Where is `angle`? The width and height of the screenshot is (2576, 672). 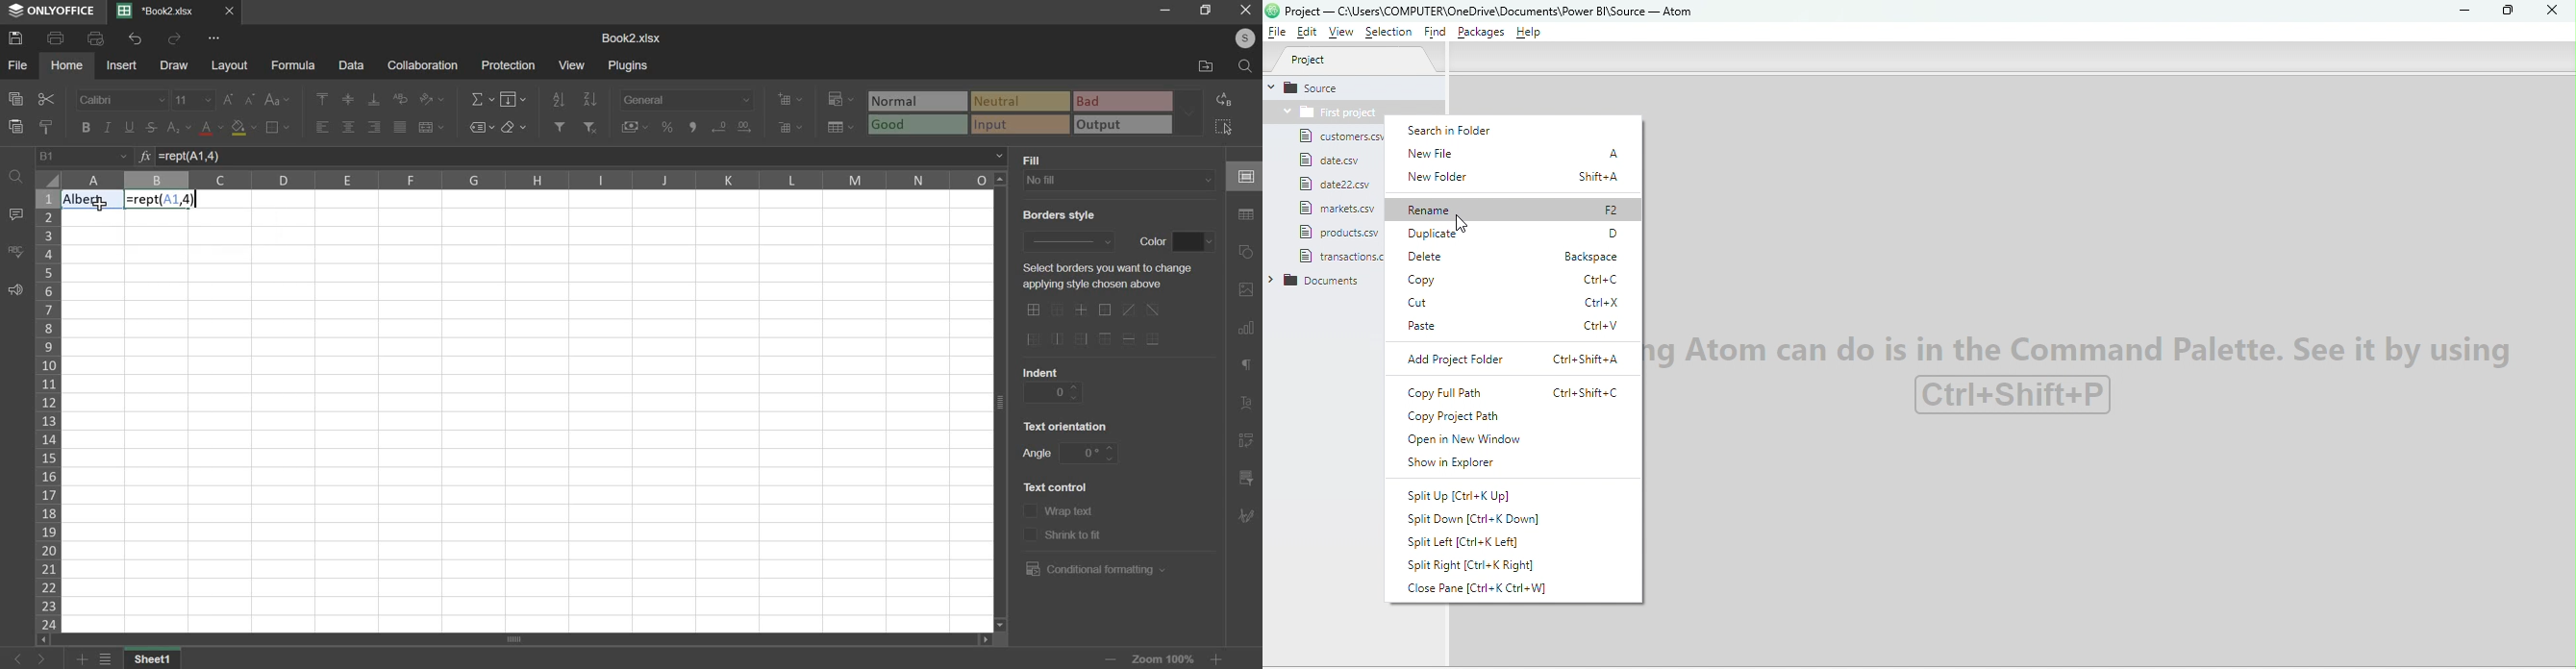
angle is located at coordinates (1090, 454).